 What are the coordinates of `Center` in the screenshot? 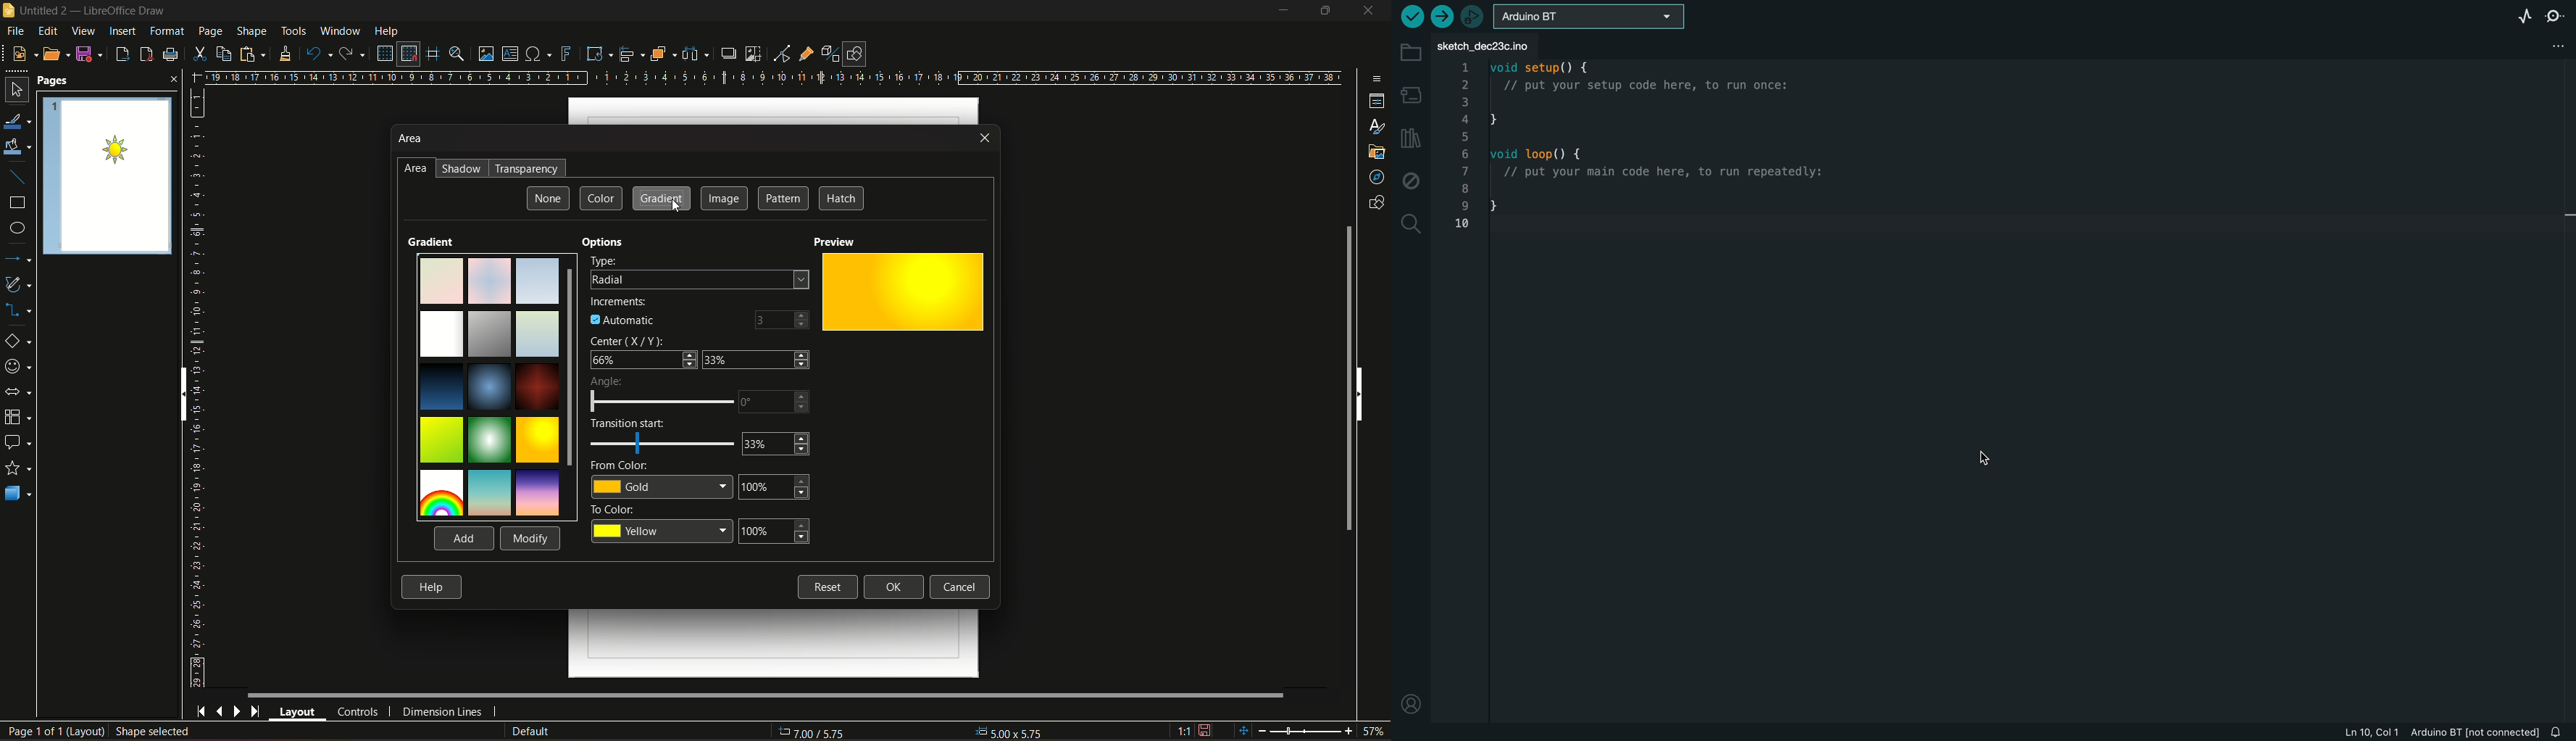 It's located at (701, 354).